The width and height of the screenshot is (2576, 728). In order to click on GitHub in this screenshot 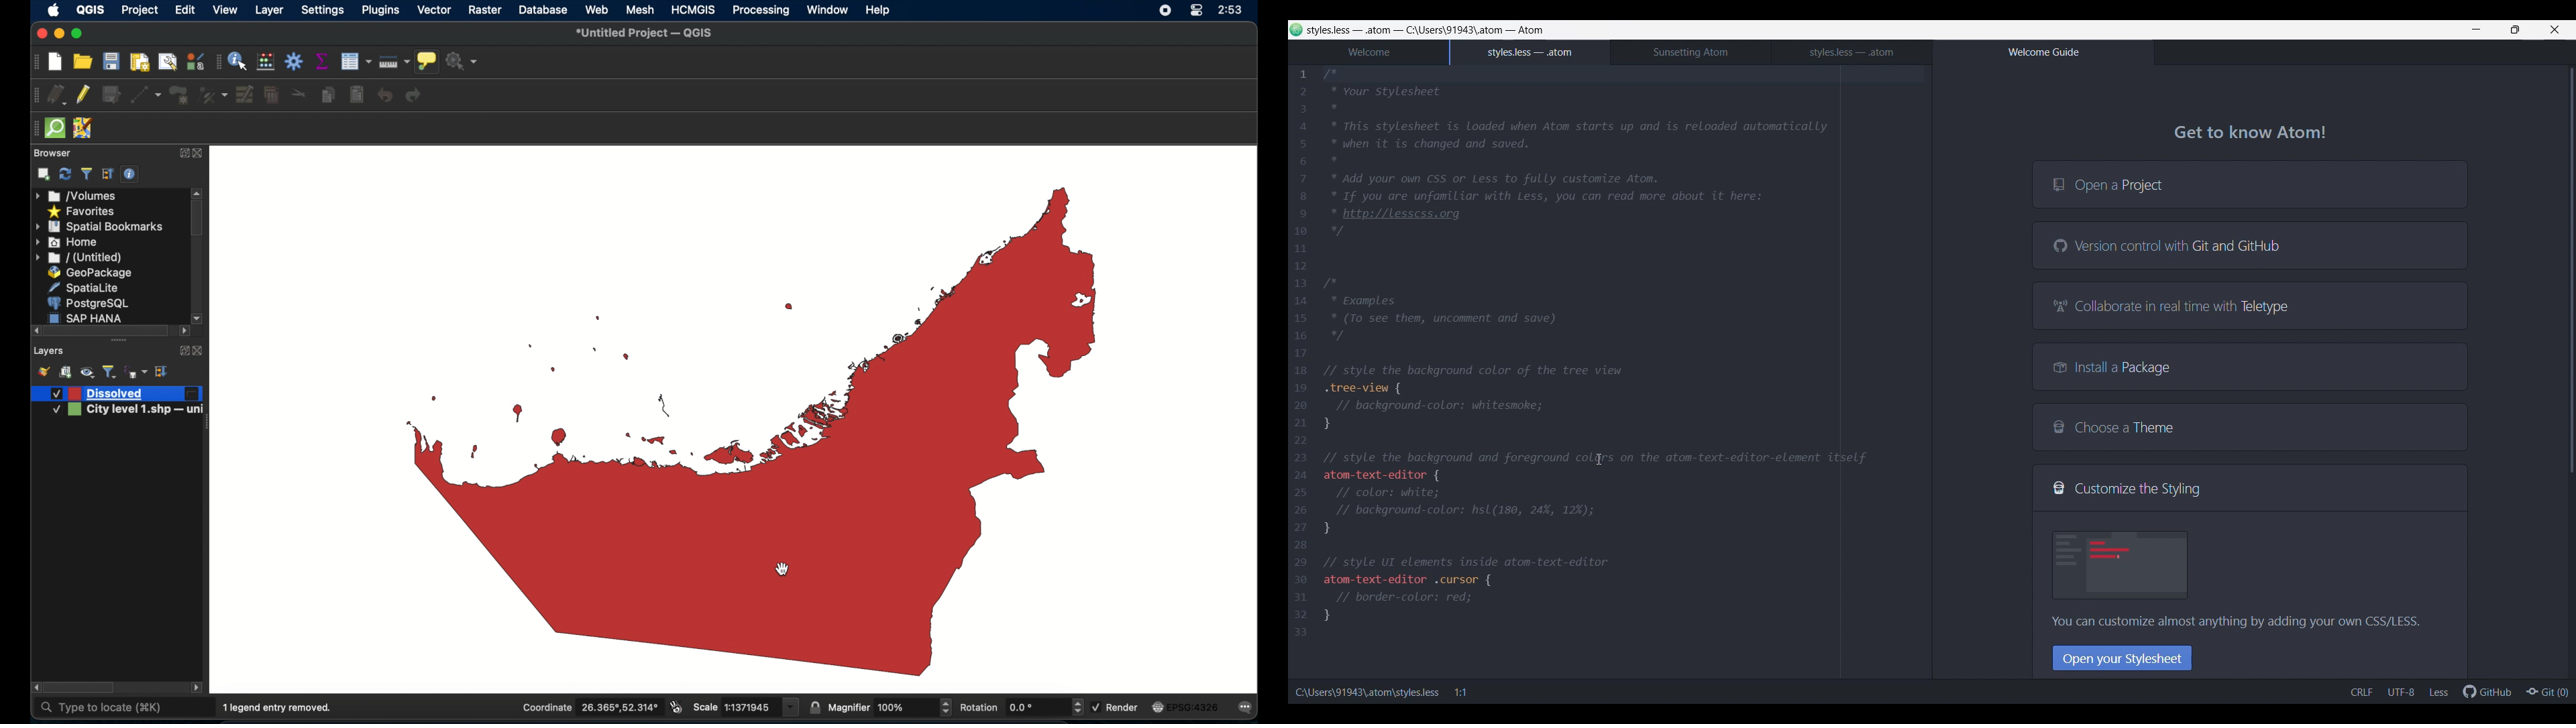, I will do `click(2487, 690)`.